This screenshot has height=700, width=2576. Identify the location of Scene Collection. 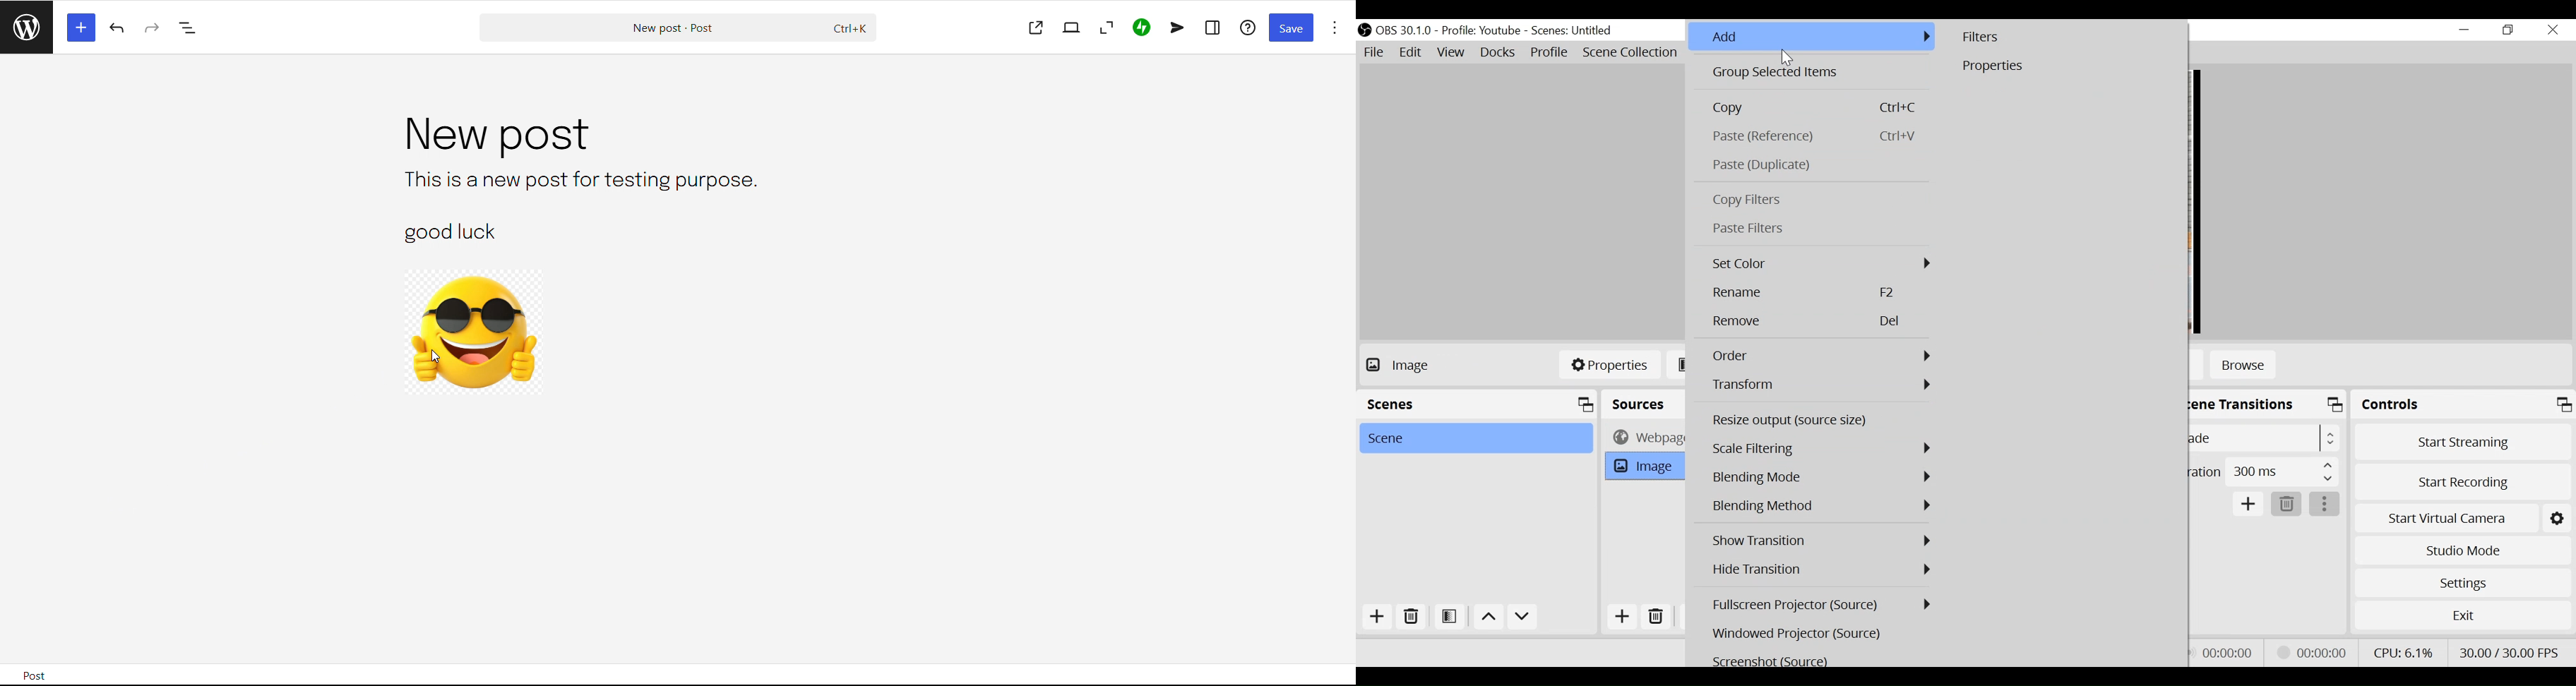
(1632, 53).